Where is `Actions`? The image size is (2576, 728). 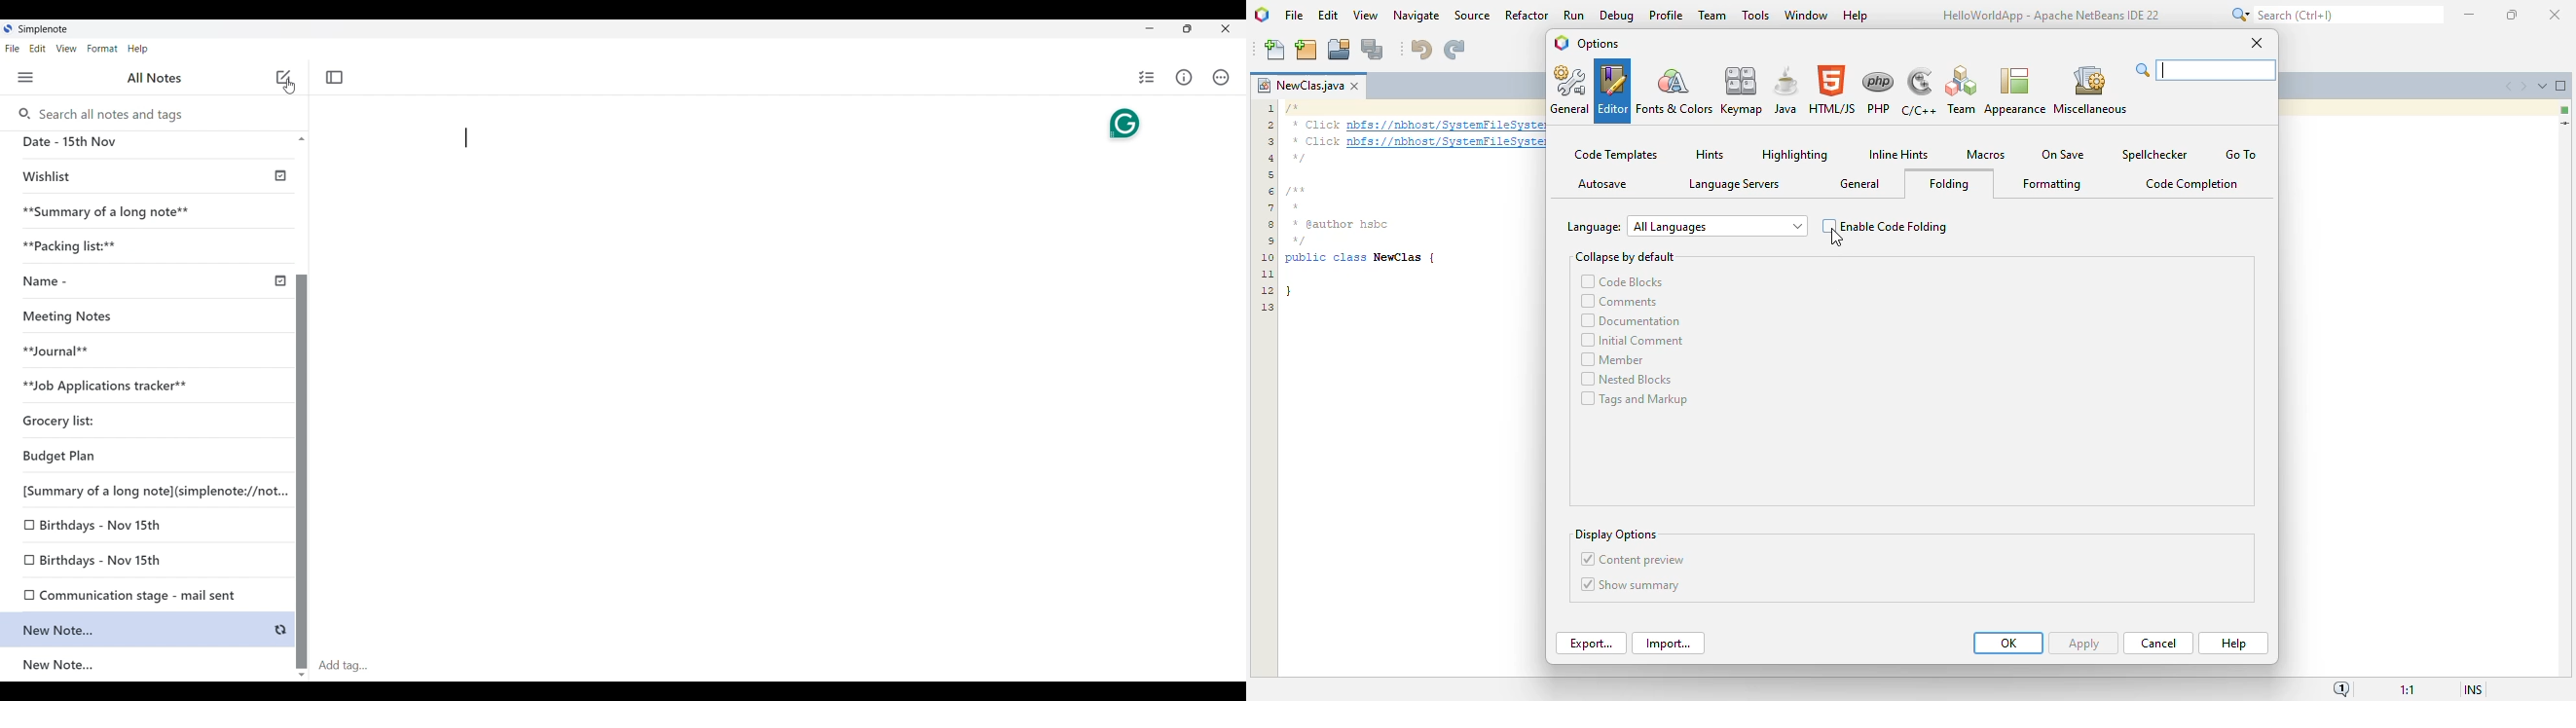
Actions is located at coordinates (1221, 77).